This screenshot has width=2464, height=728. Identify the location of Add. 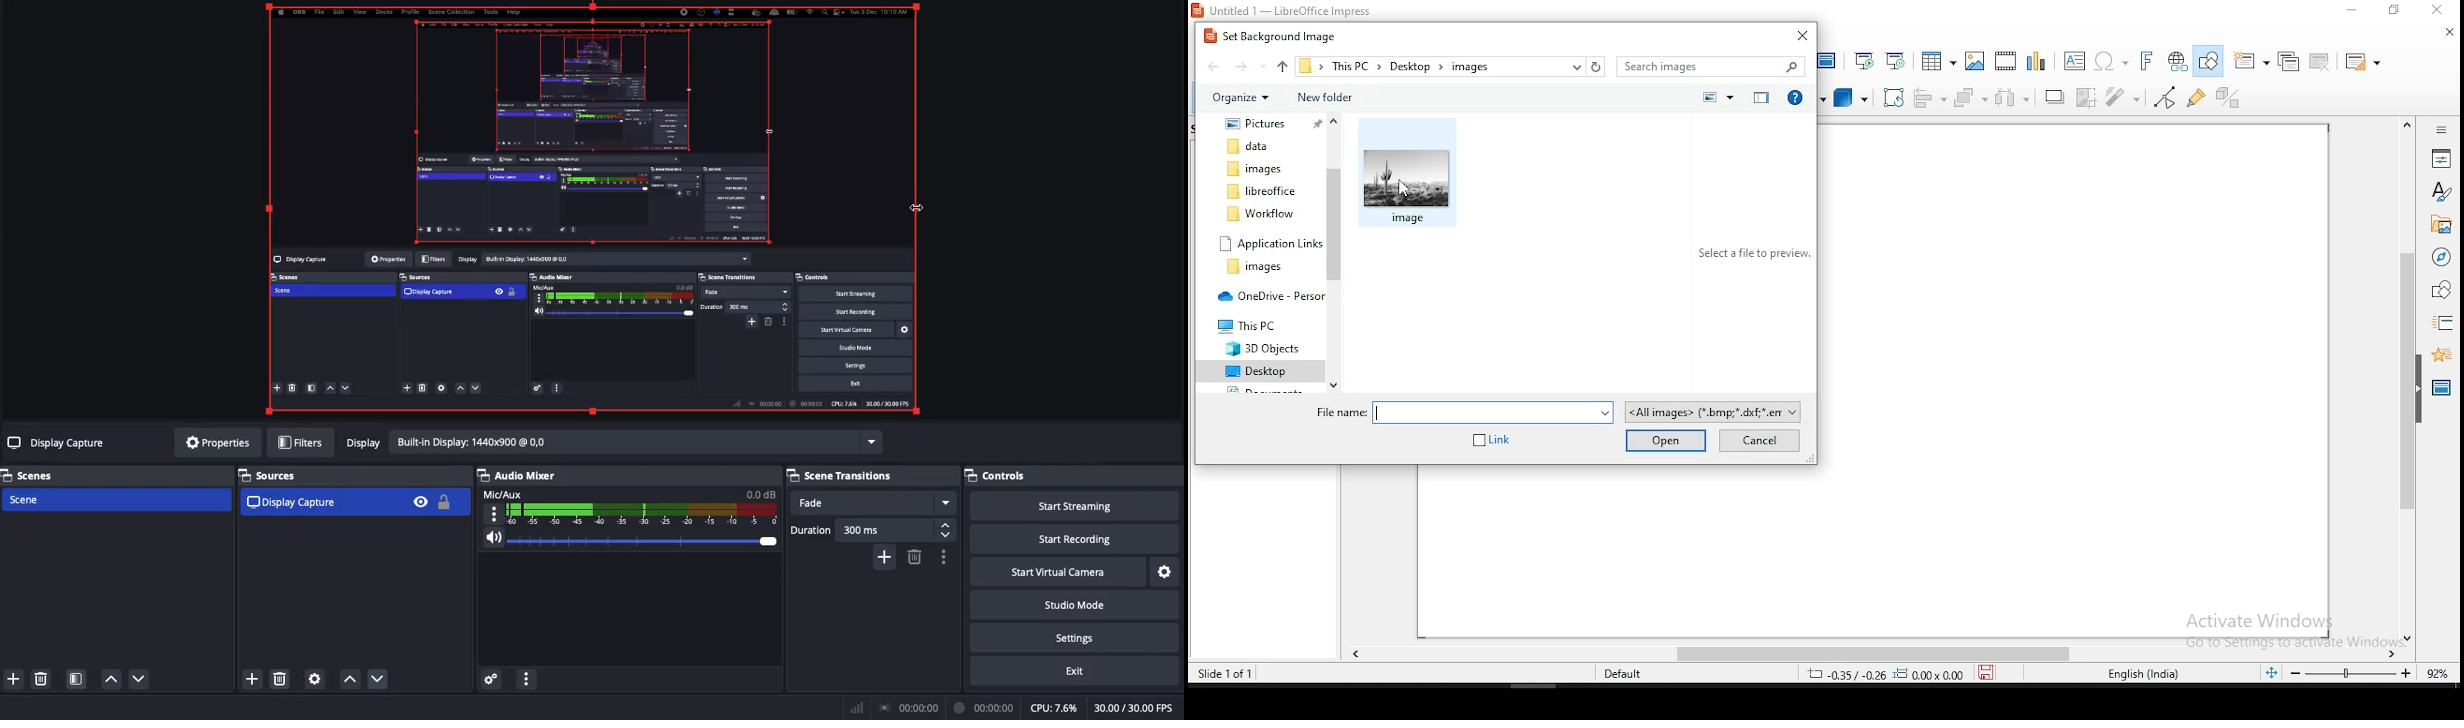
(251, 680).